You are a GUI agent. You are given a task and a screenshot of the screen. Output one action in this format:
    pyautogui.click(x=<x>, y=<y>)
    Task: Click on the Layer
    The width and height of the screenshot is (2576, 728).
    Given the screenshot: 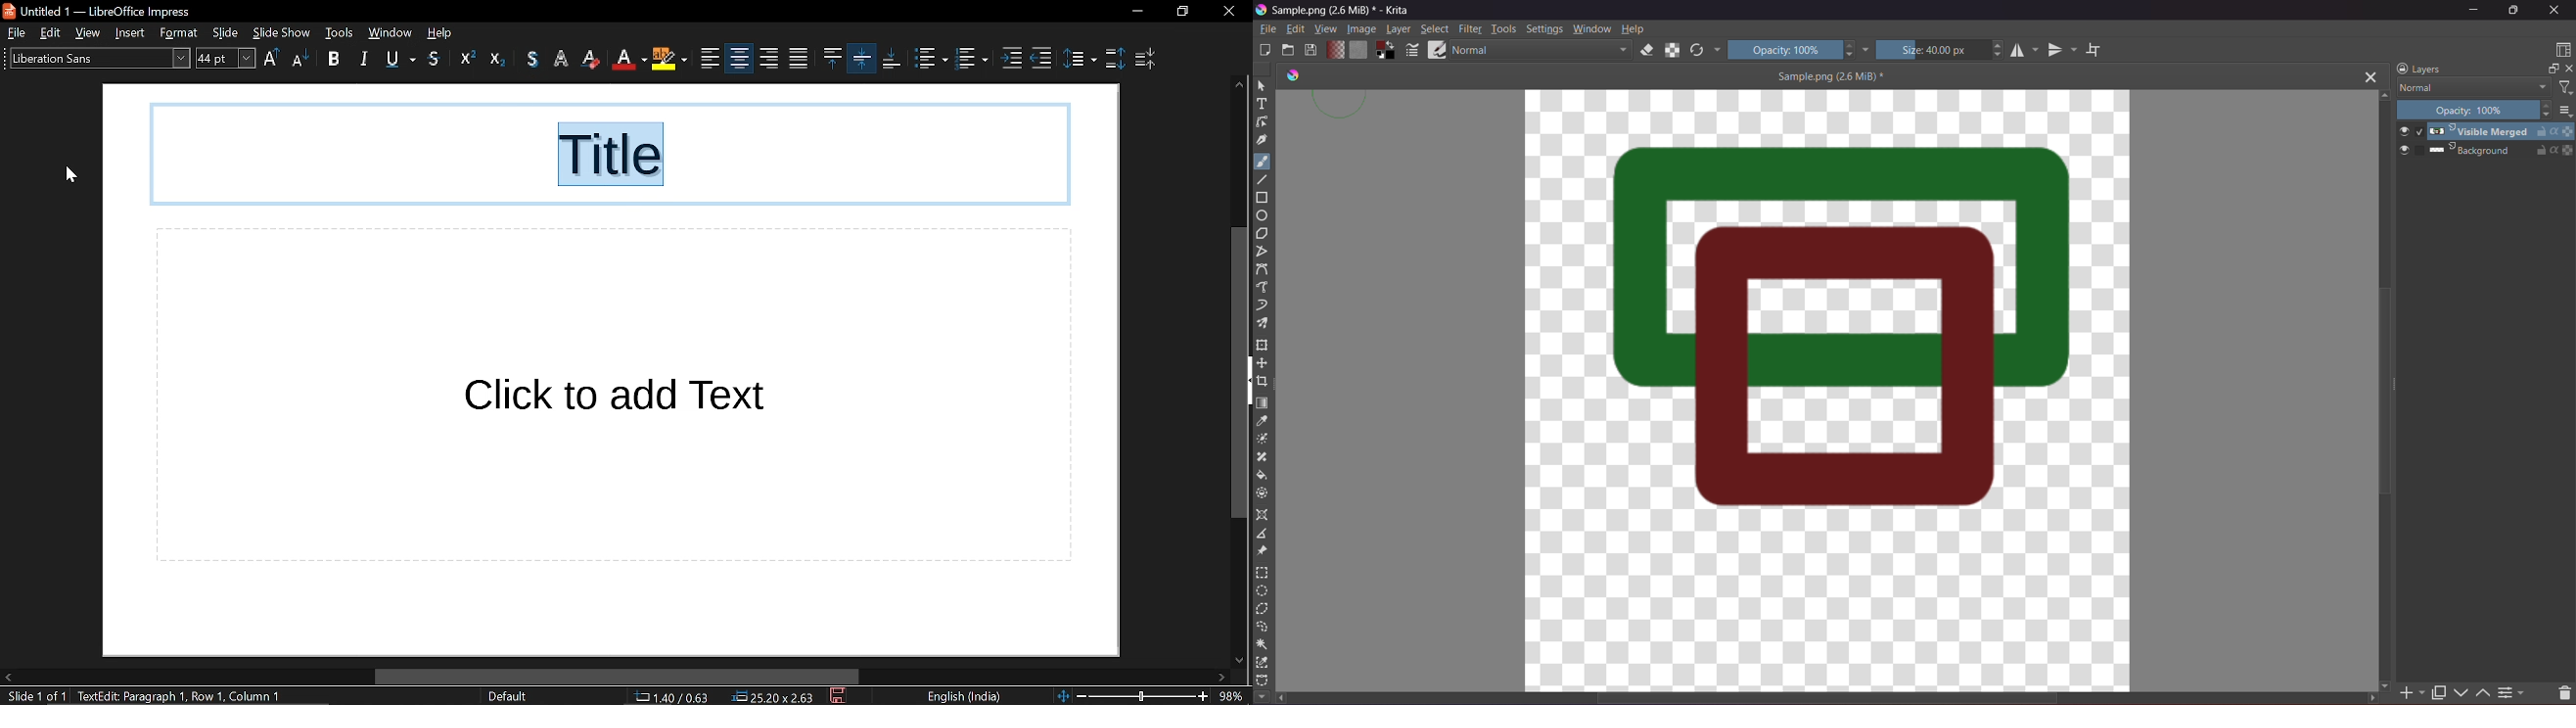 What is the action you would take?
    pyautogui.click(x=1399, y=30)
    